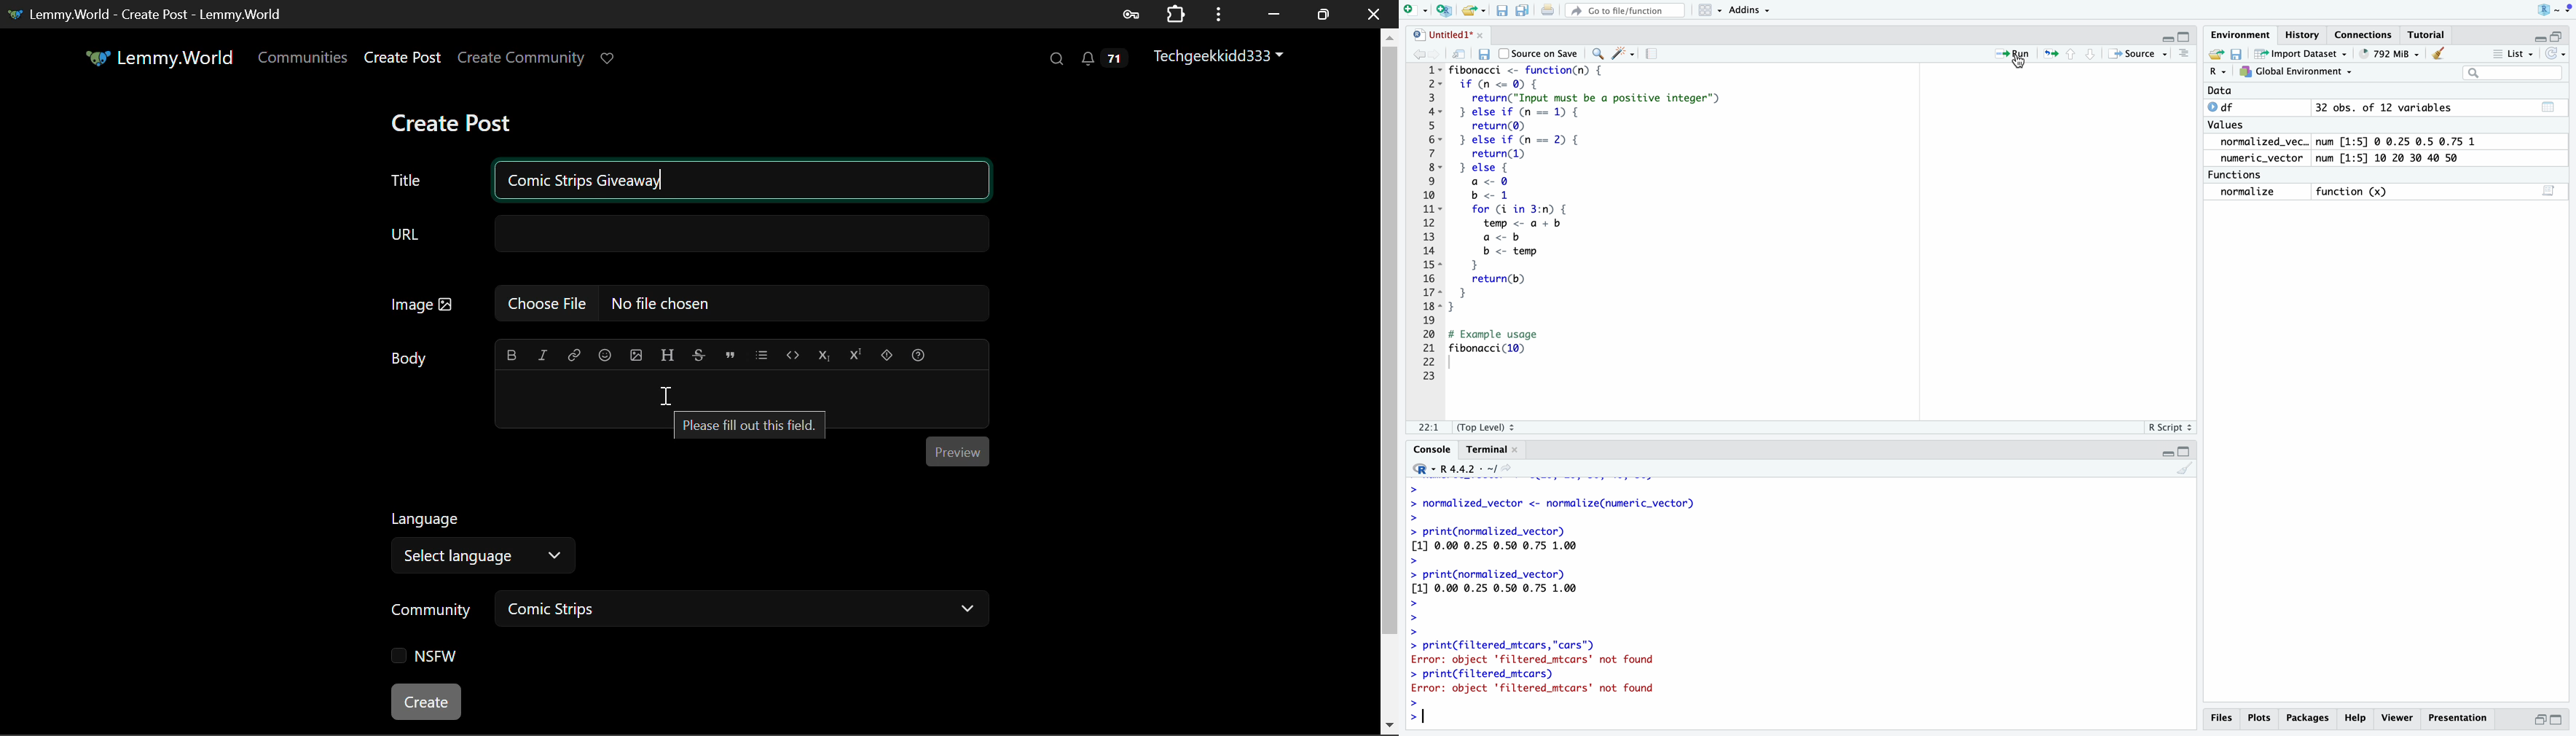 Image resolution: width=2576 pixels, height=756 pixels. Describe the element at coordinates (2300, 34) in the screenshot. I see `history` at that location.